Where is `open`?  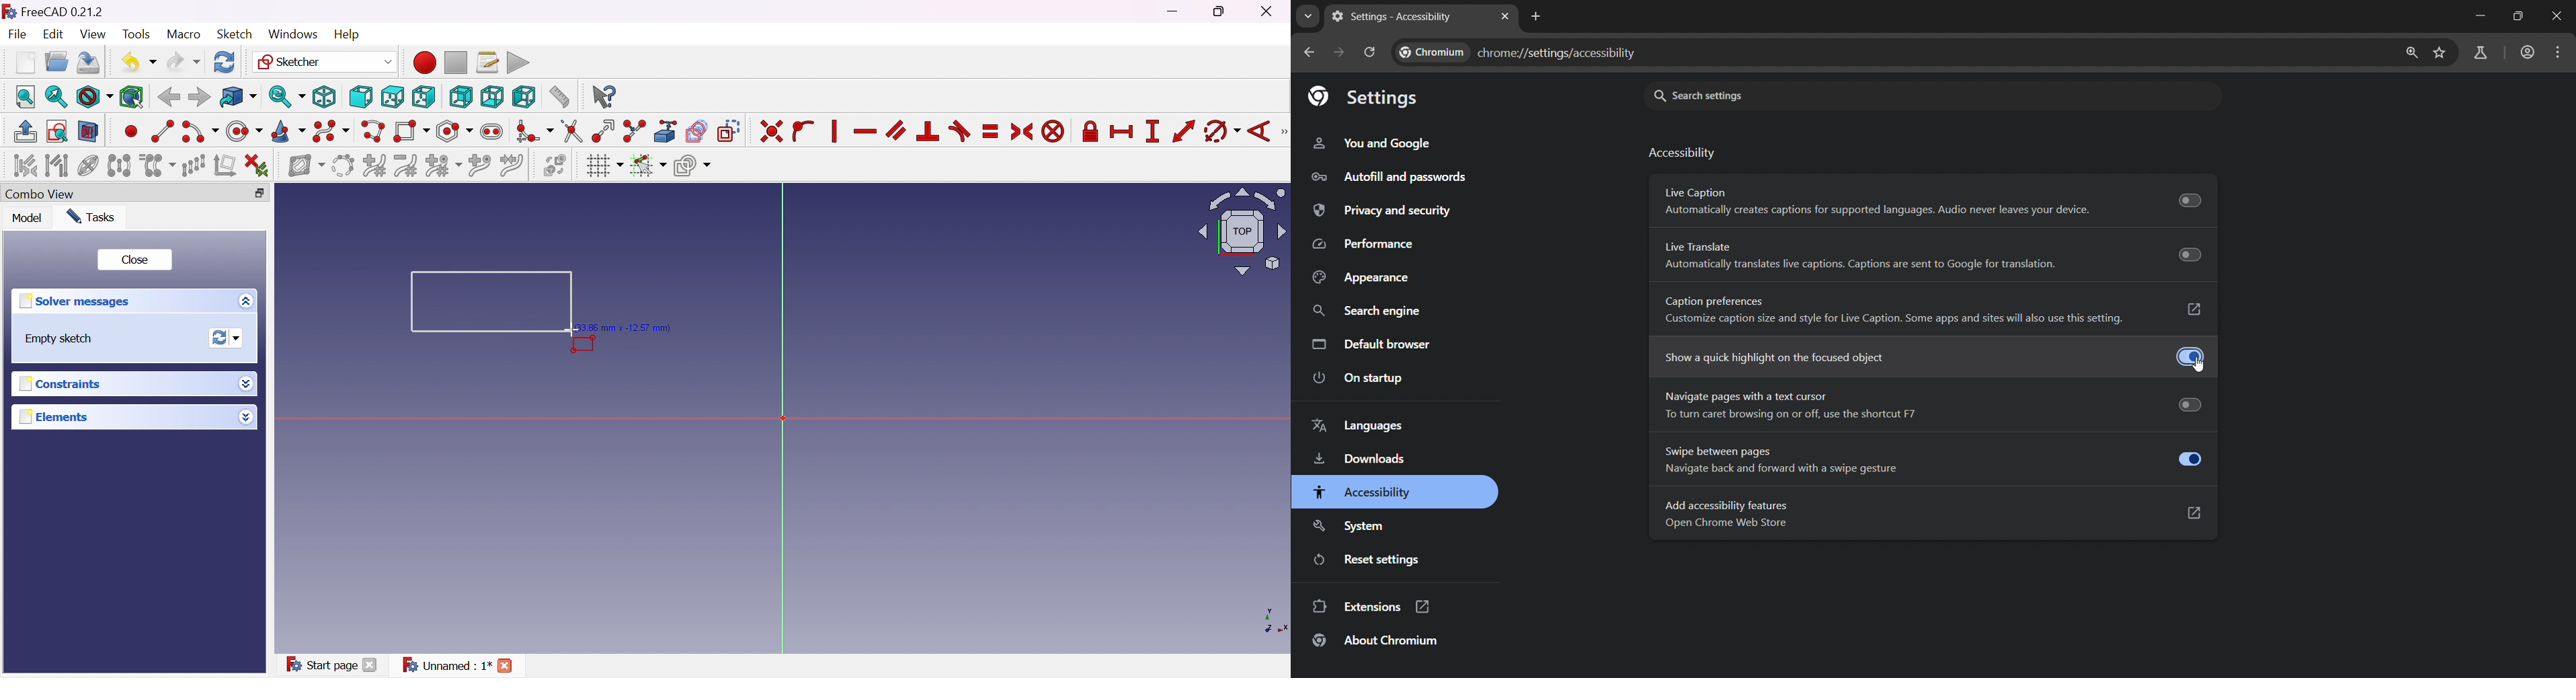 open is located at coordinates (2197, 311).